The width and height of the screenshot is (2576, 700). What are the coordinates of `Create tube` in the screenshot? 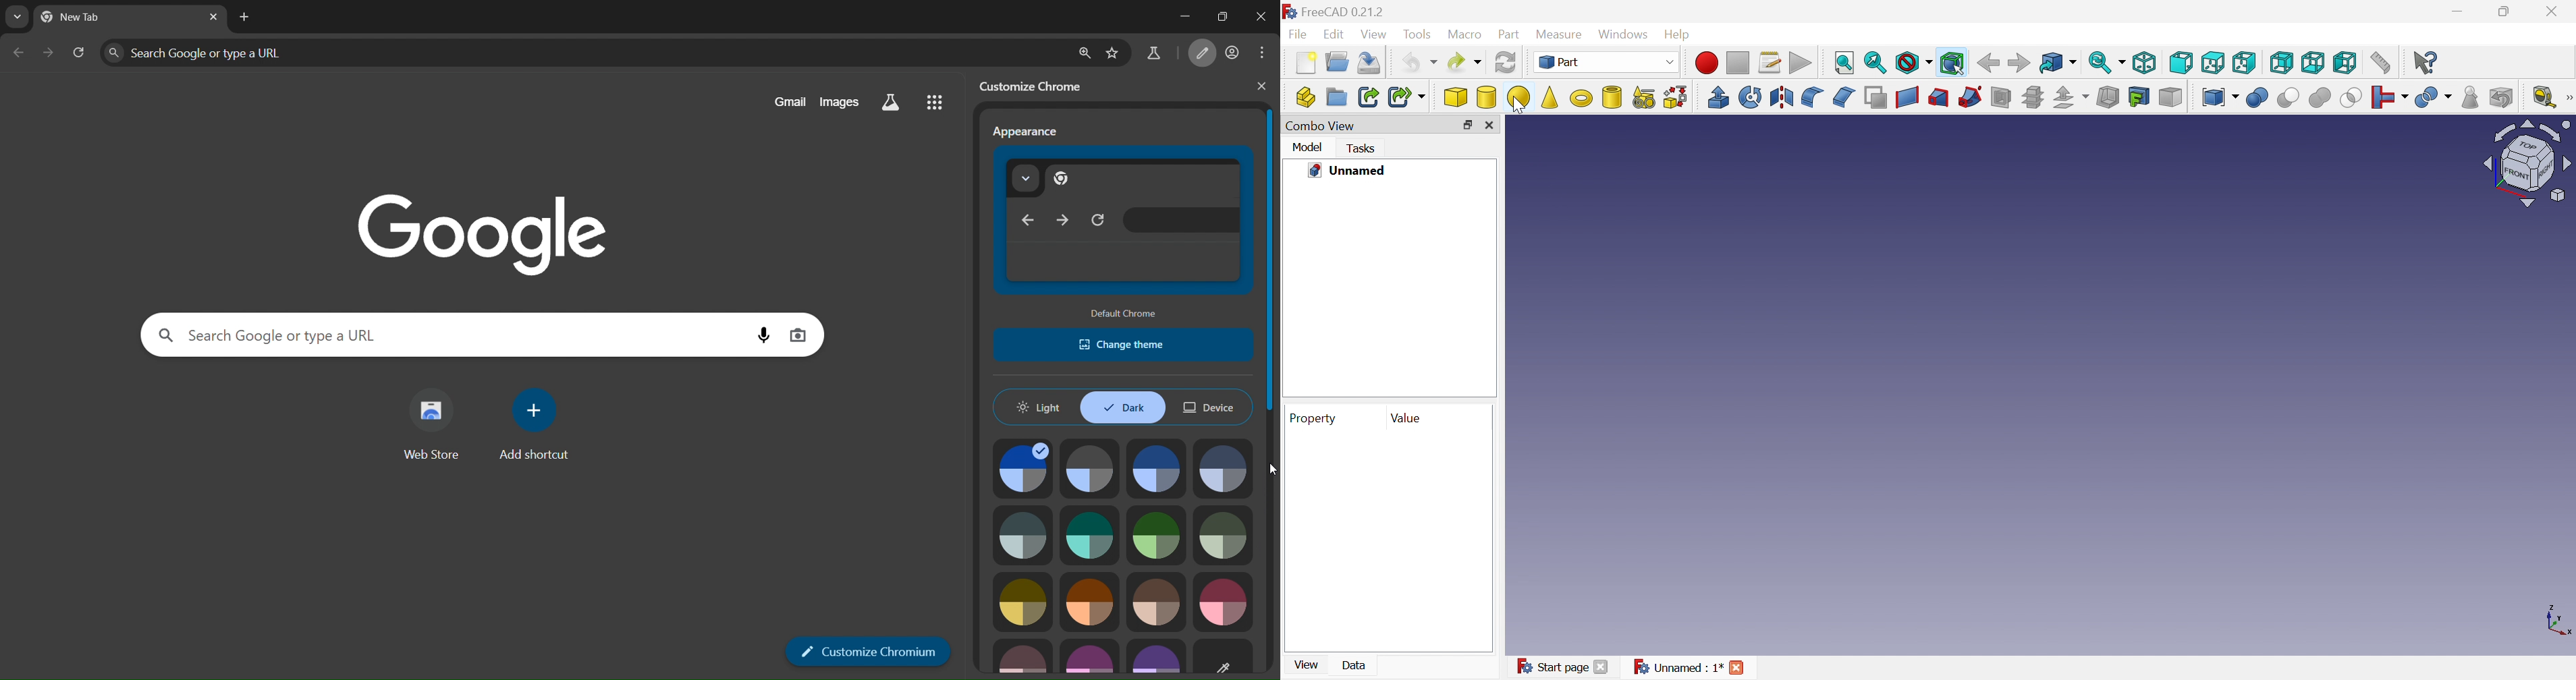 It's located at (1613, 98).